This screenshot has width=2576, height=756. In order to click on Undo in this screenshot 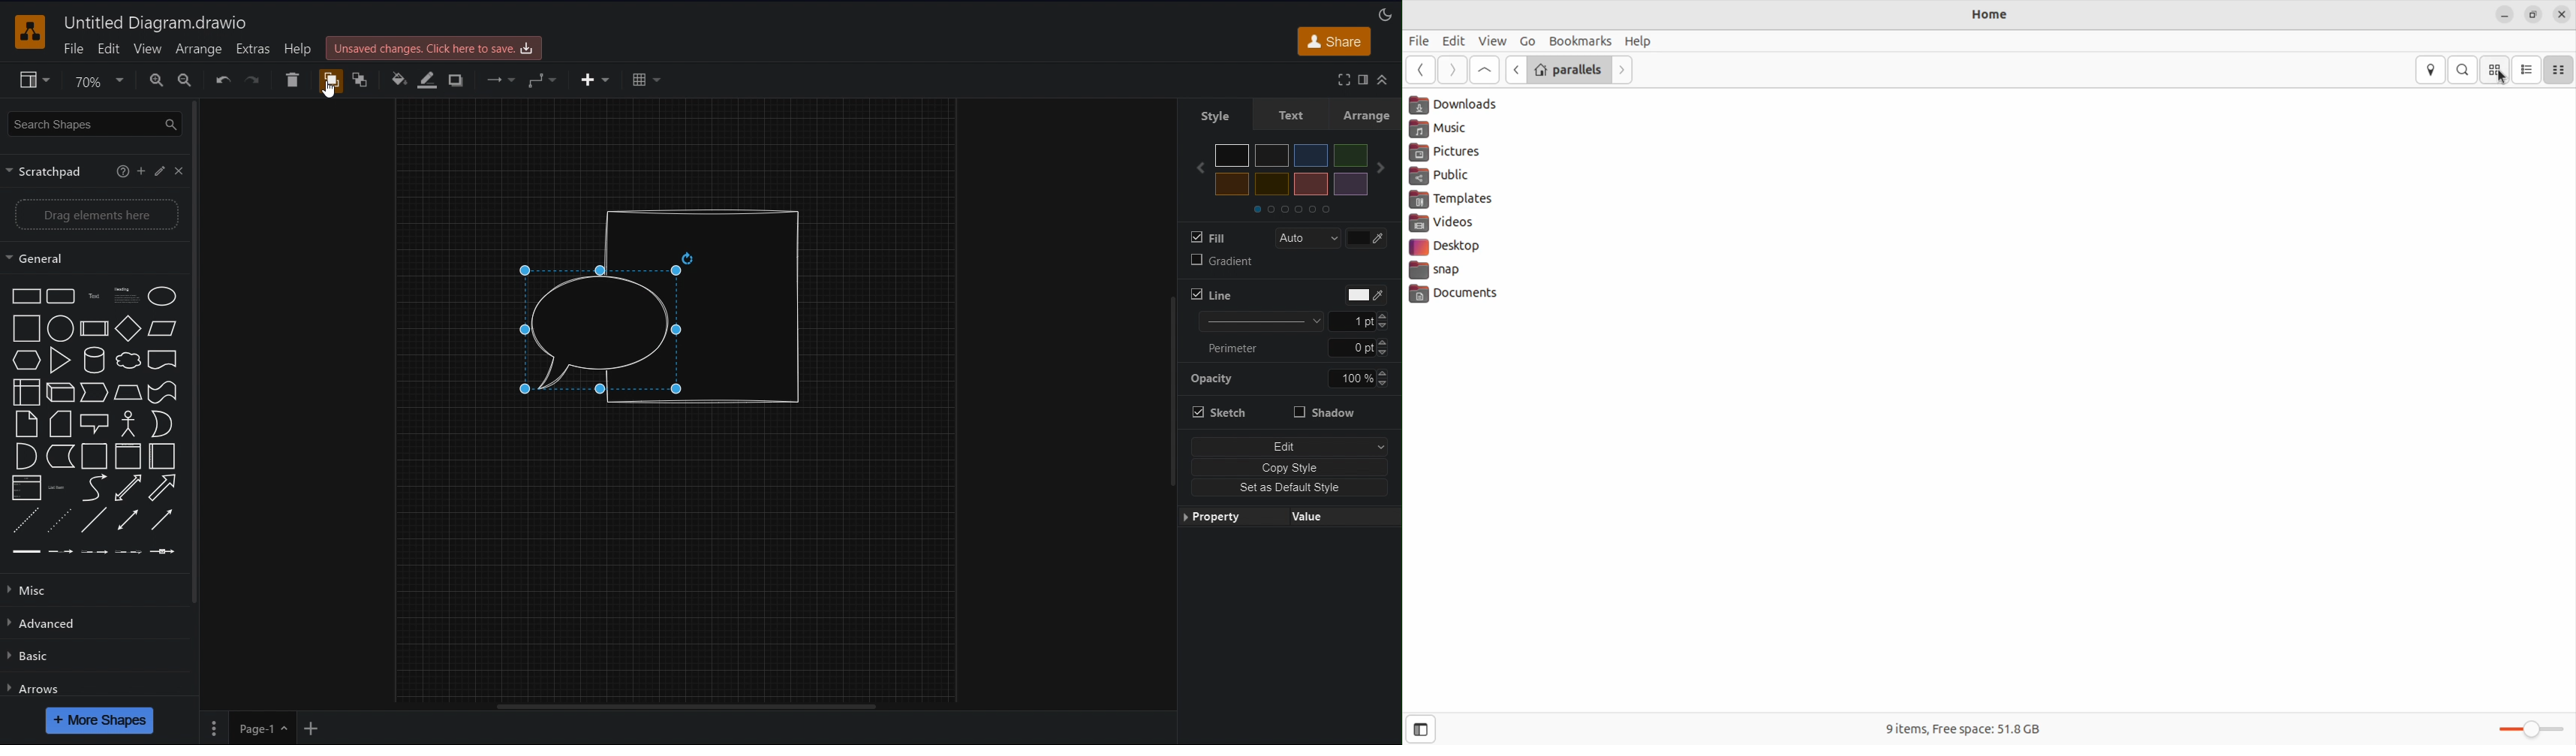, I will do `click(221, 80)`.